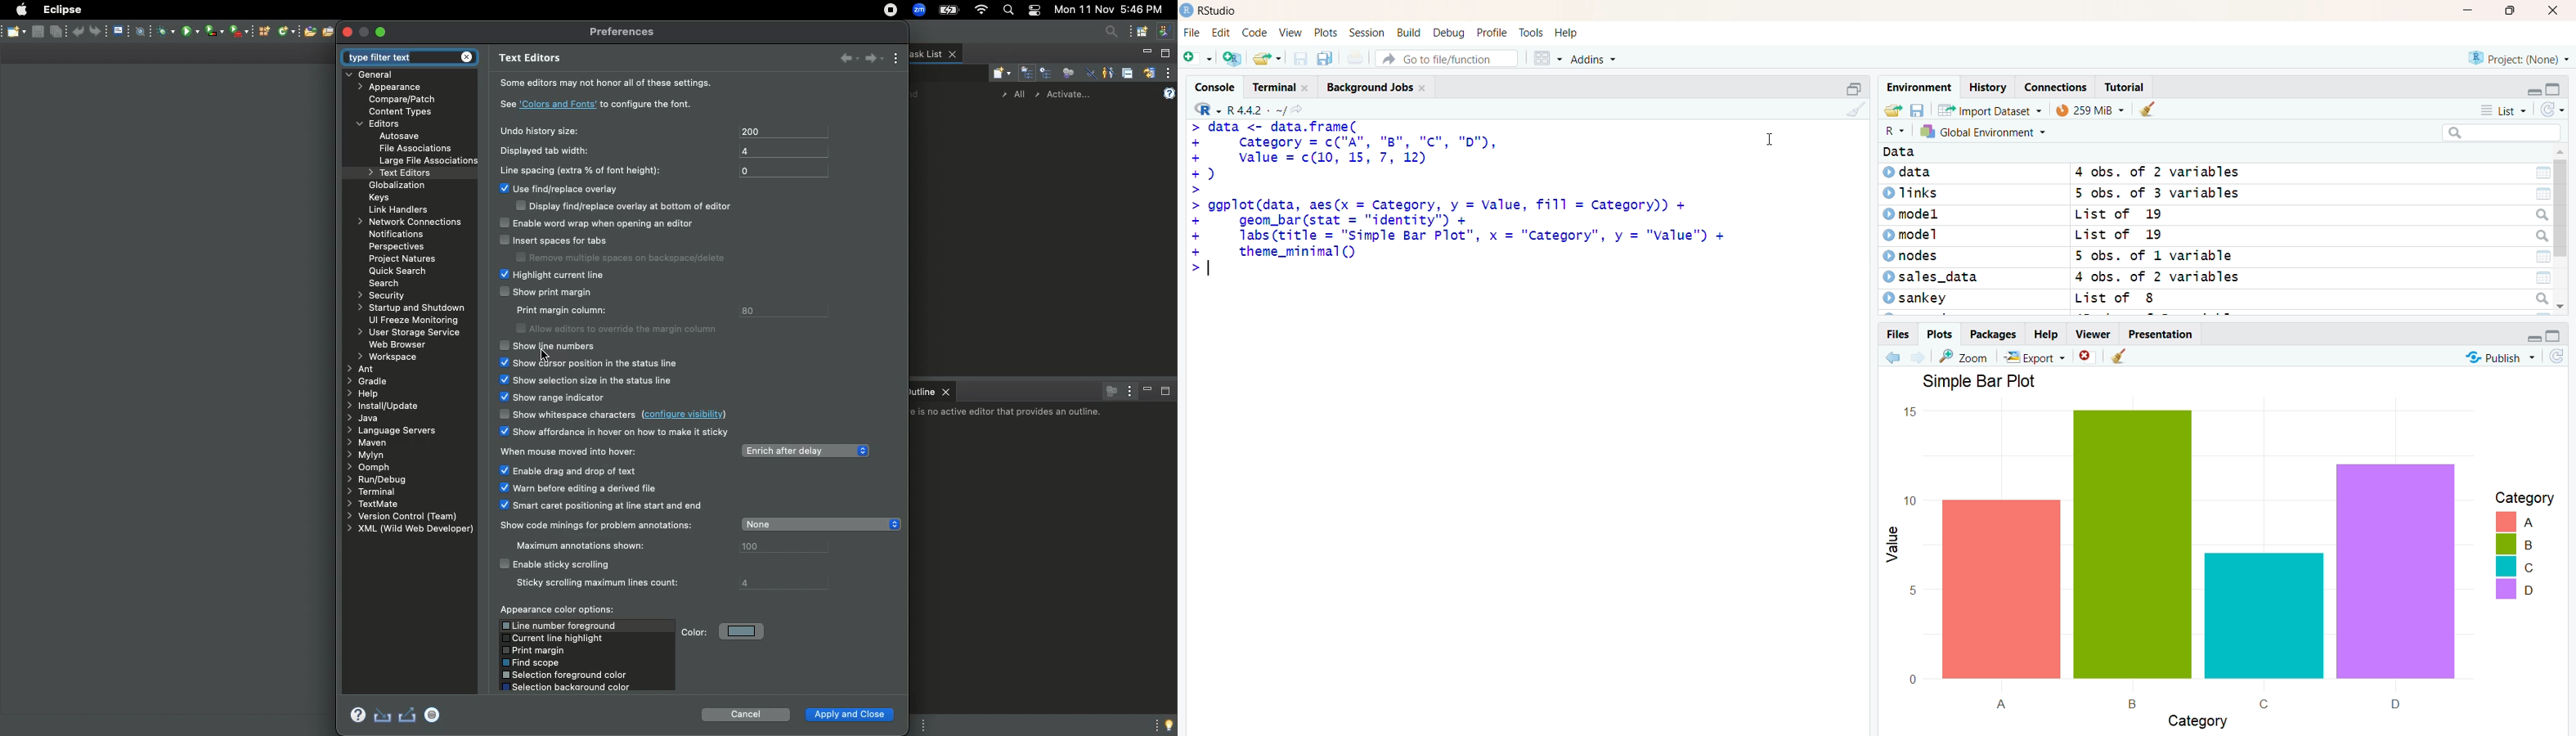 This screenshot has width=2576, height=756. Describe the element at coordinates (2531, 86) in the screenshot. I see `minimize` at that location.